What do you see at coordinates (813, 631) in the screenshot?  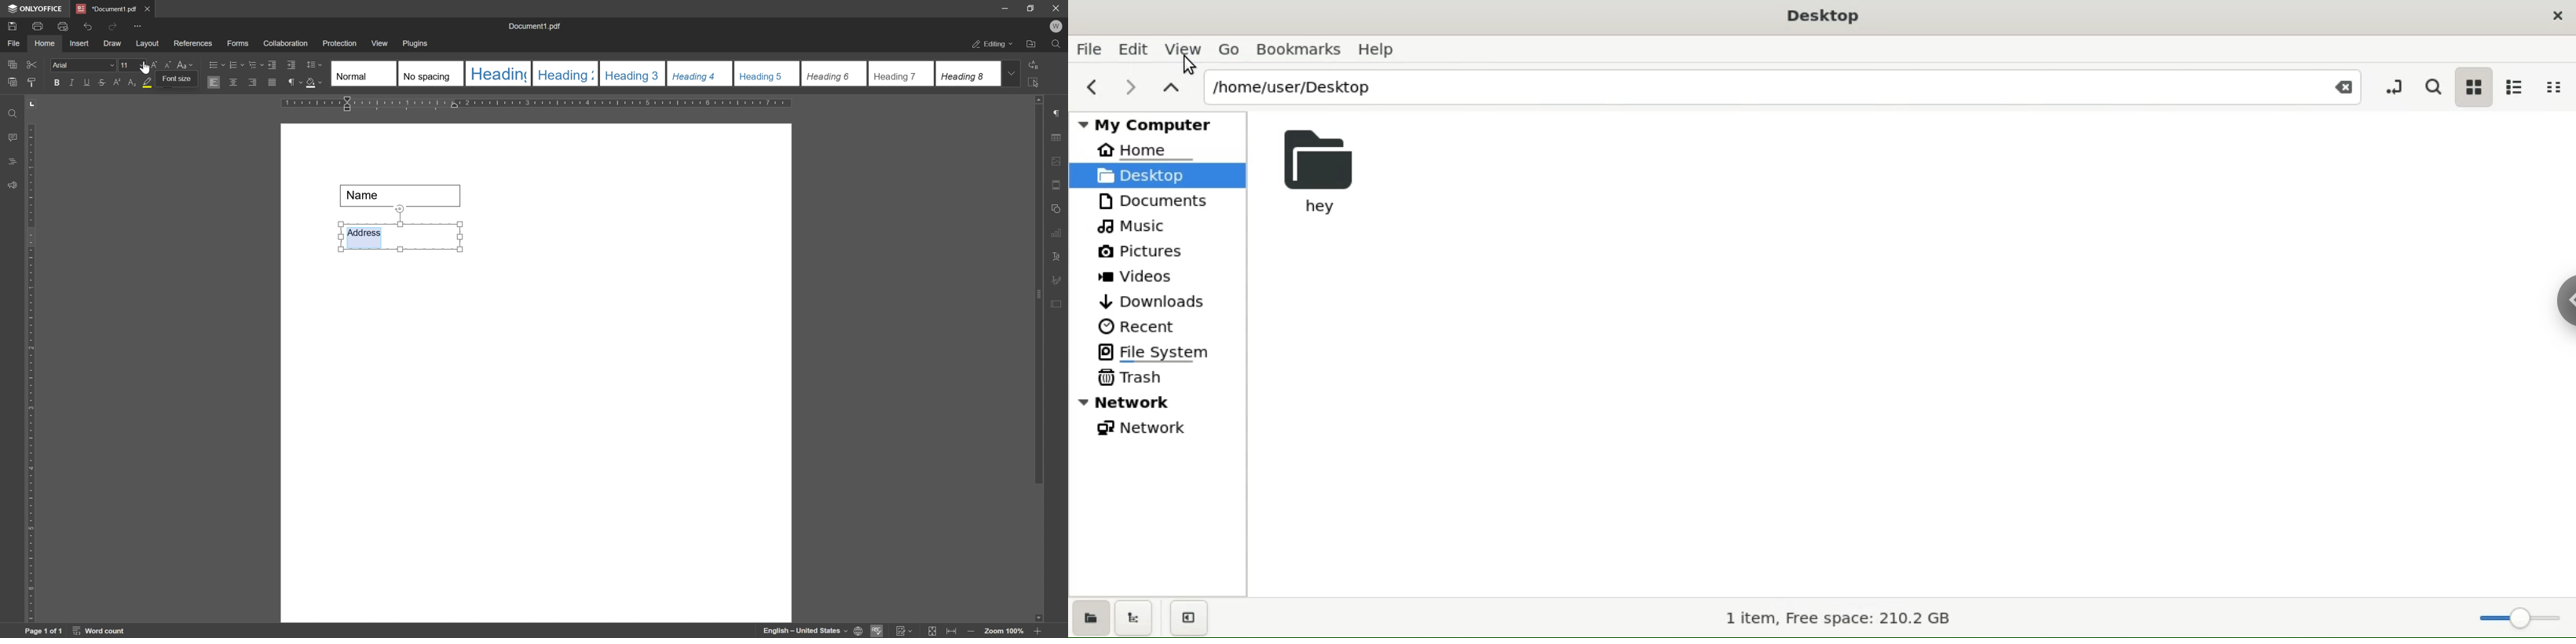 I see `English- united states` at bounding box center [813, 631].